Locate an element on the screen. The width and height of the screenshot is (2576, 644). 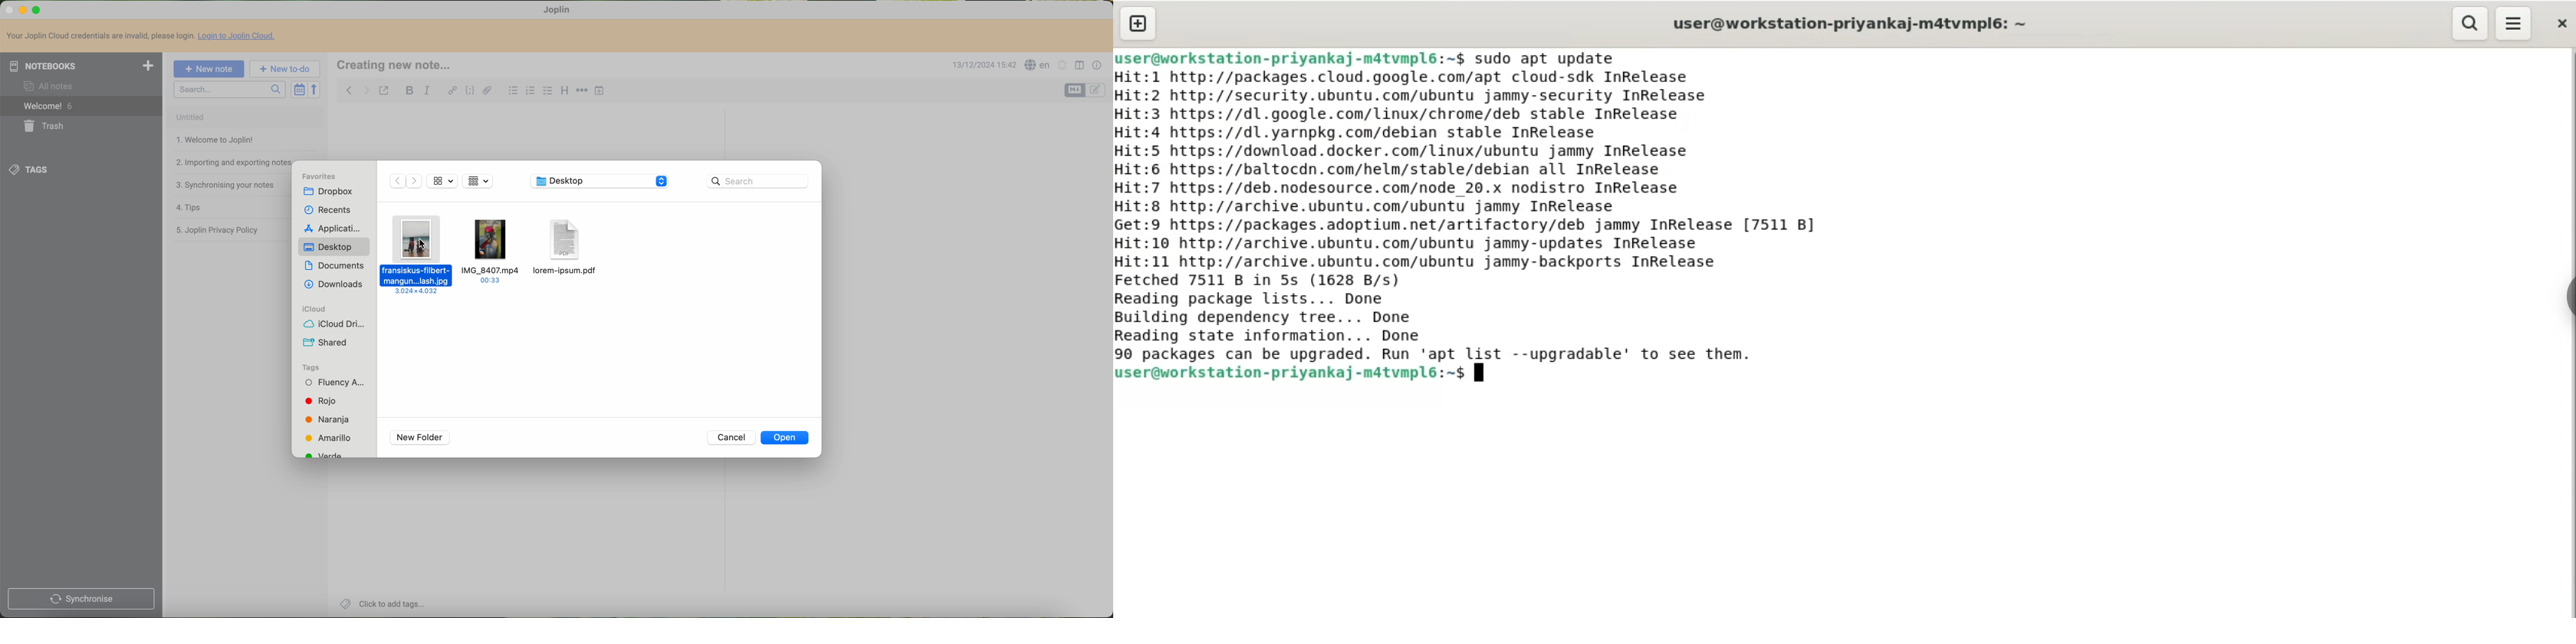
heading is located at coordinates (565, 91).